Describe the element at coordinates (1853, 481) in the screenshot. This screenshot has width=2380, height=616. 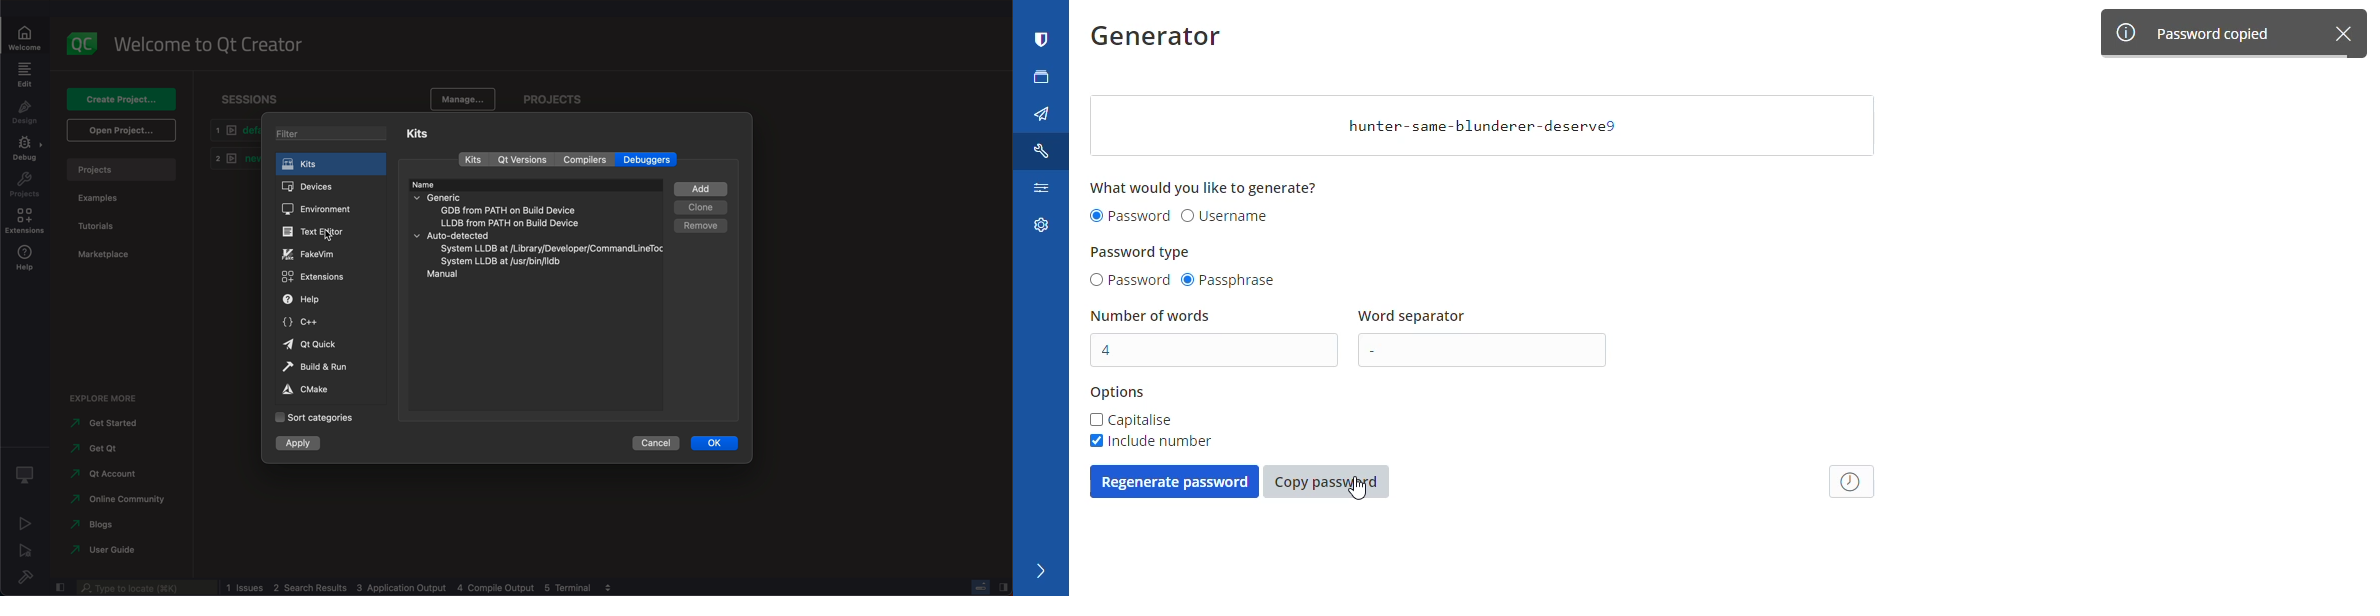
I see `password history` at that location.